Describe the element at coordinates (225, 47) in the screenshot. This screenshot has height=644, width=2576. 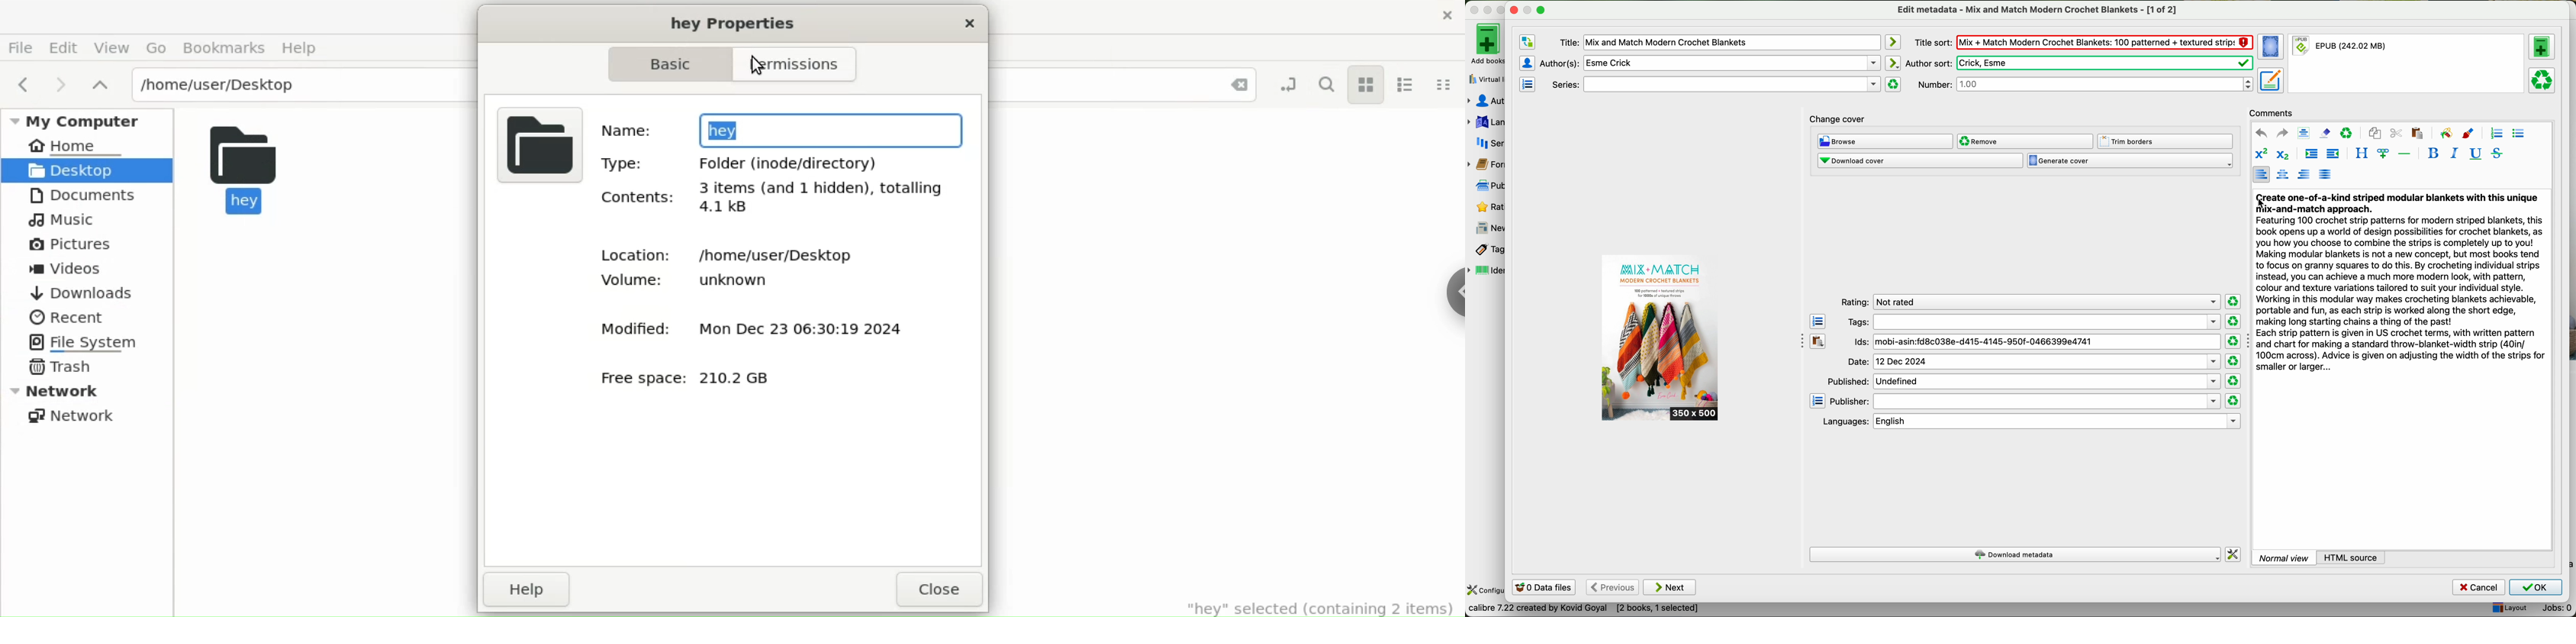
I see `Bookmarks` at that location.